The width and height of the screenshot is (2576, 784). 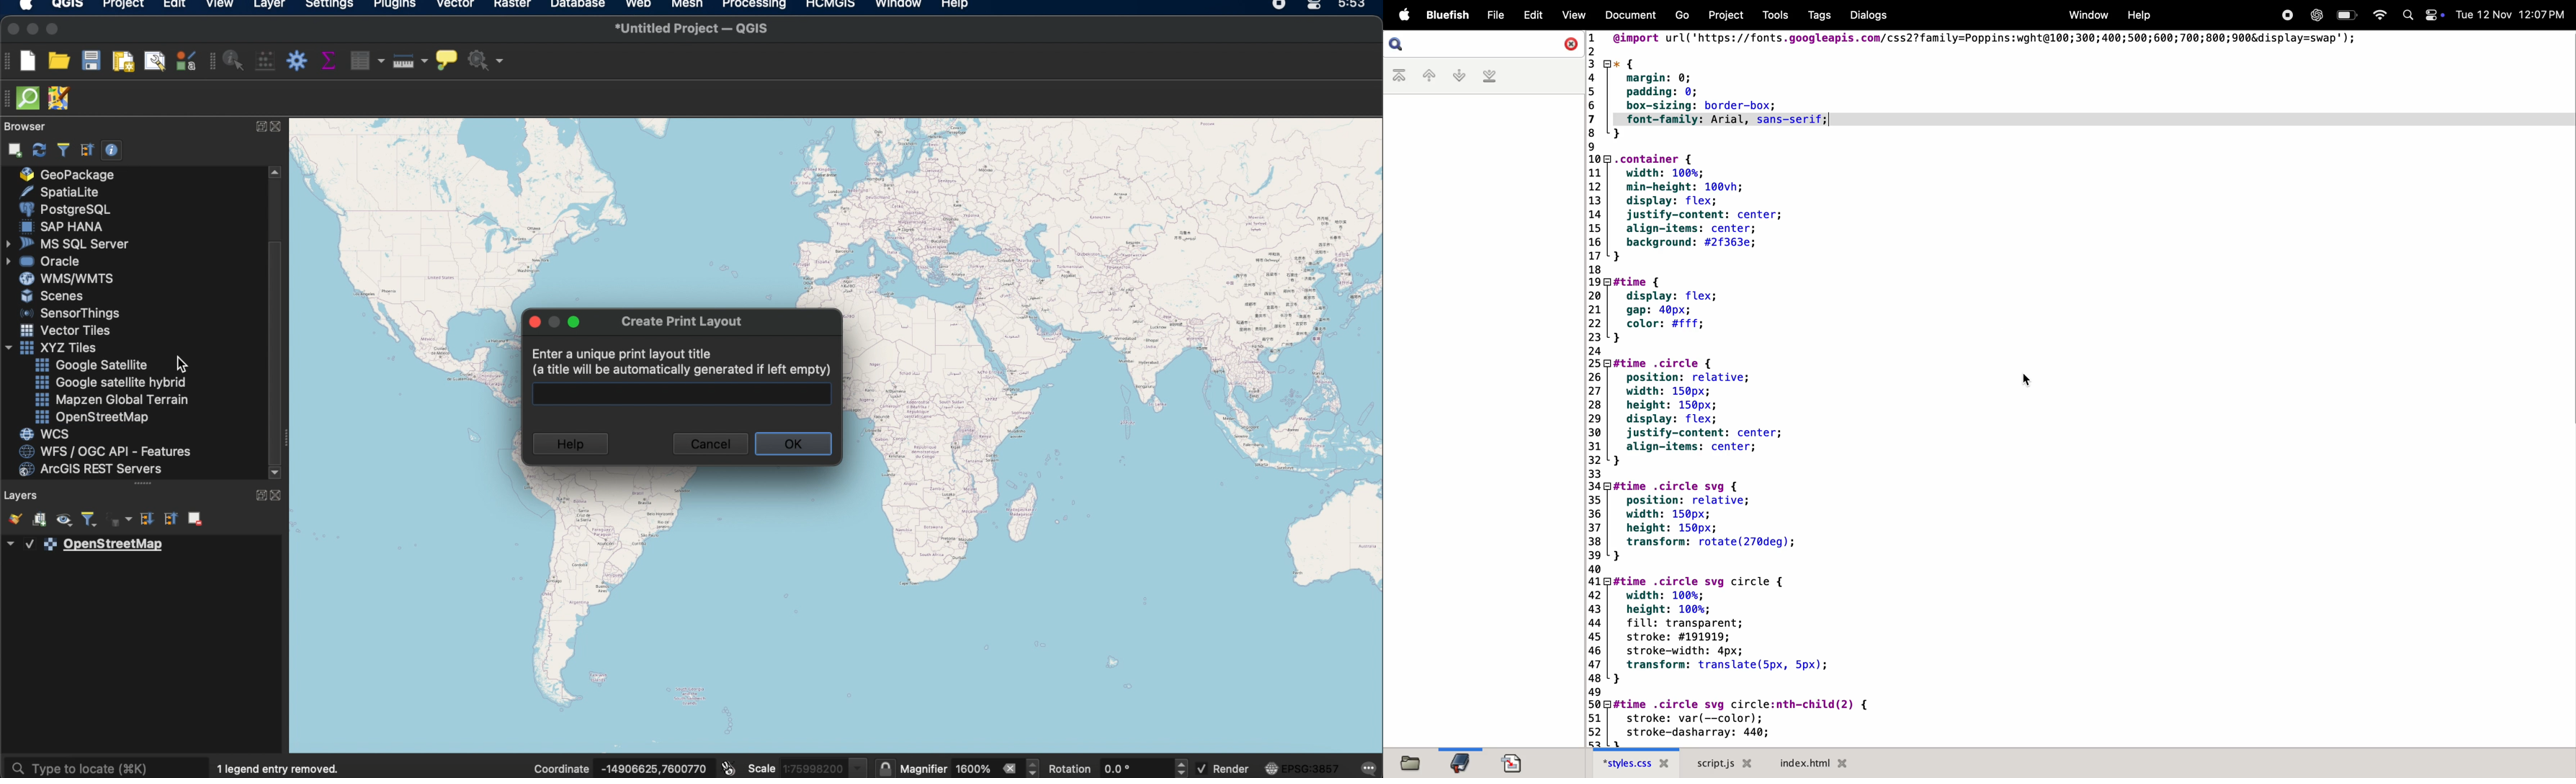 I want to click on close, so click(x=280, y=127).